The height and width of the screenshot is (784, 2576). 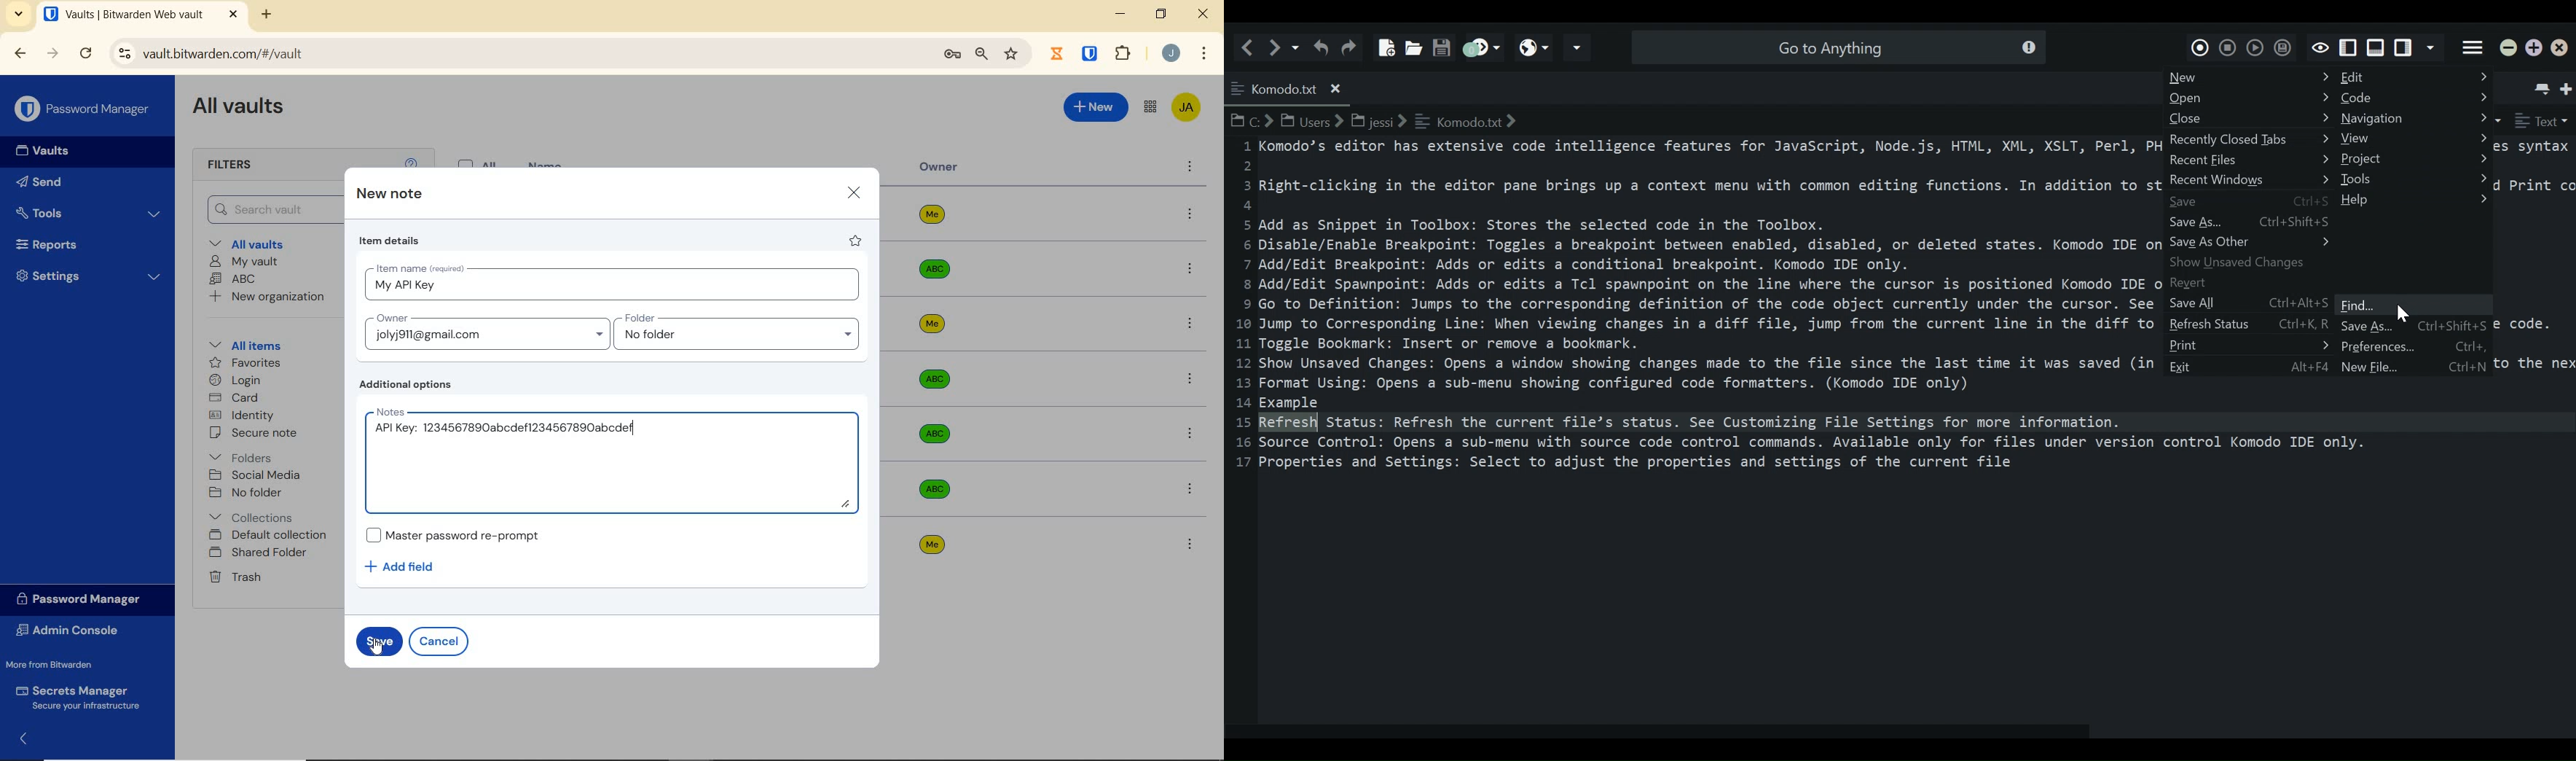 What do you see at coordinates (20, 52) in the screenshot?
I see `BACK` at bounding box center [20, 52].